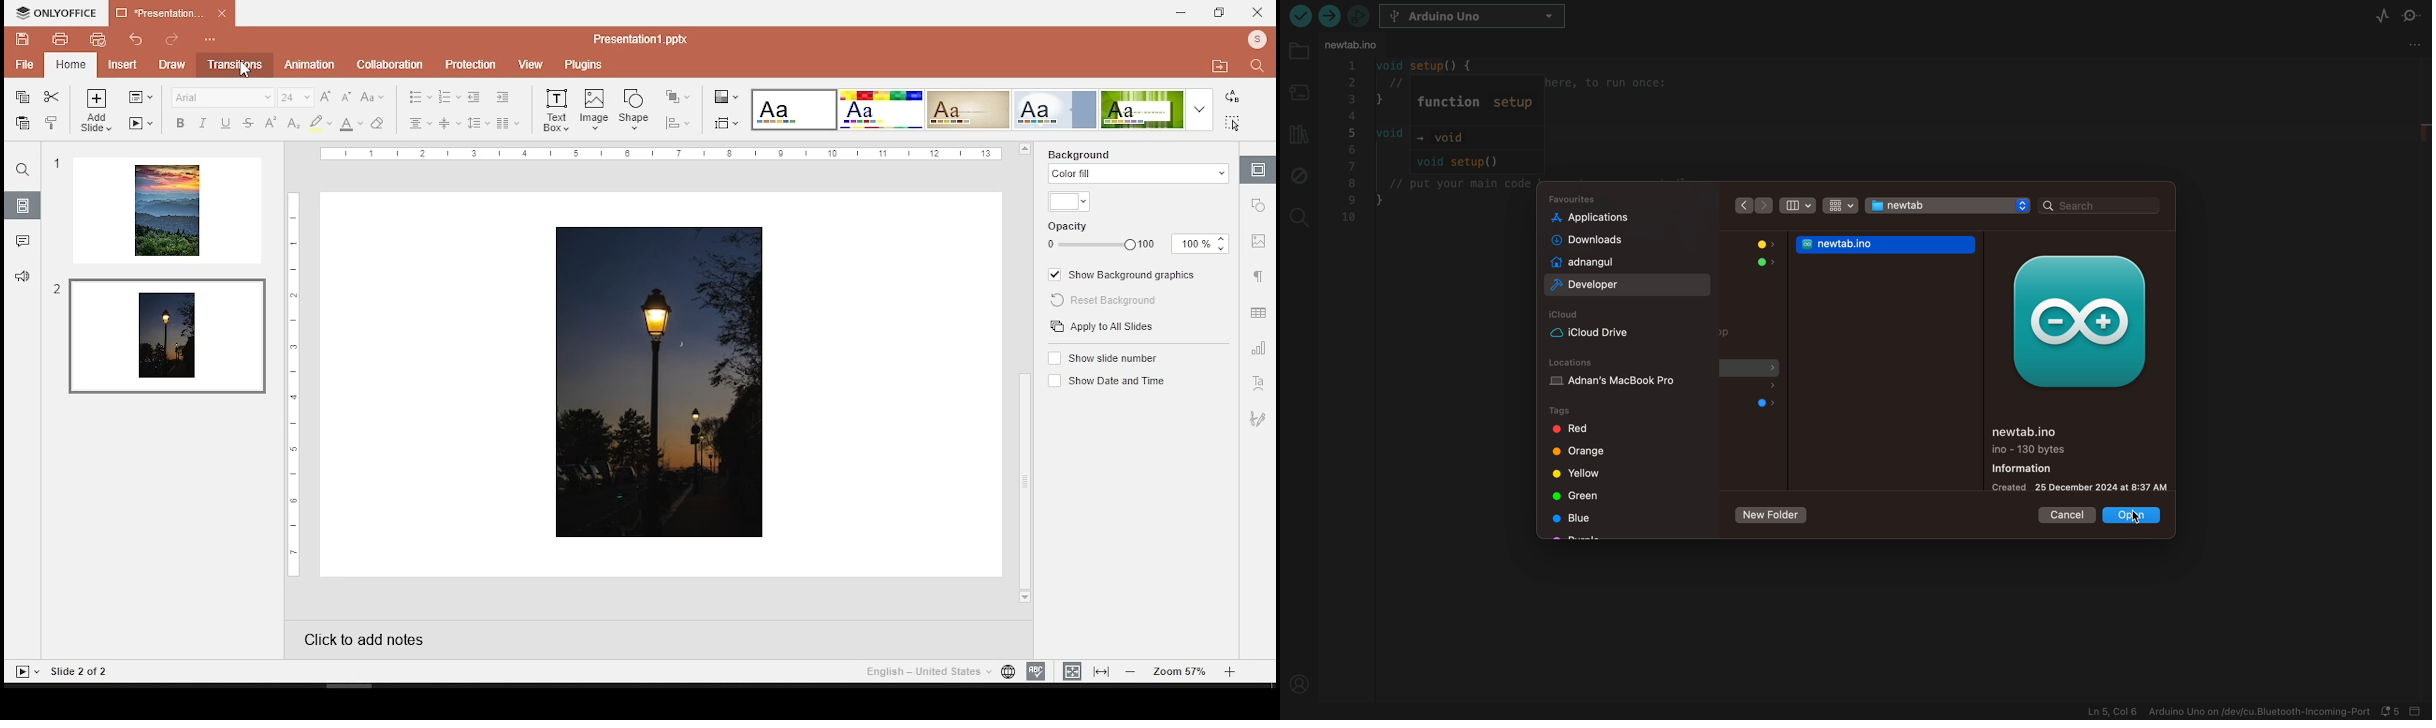 Image resolution: width=2436 pixels, height=728 pixels. What do you see at coordinates (21, 65) in the screenshot?
I see `file` at bounding box center [21, 65].